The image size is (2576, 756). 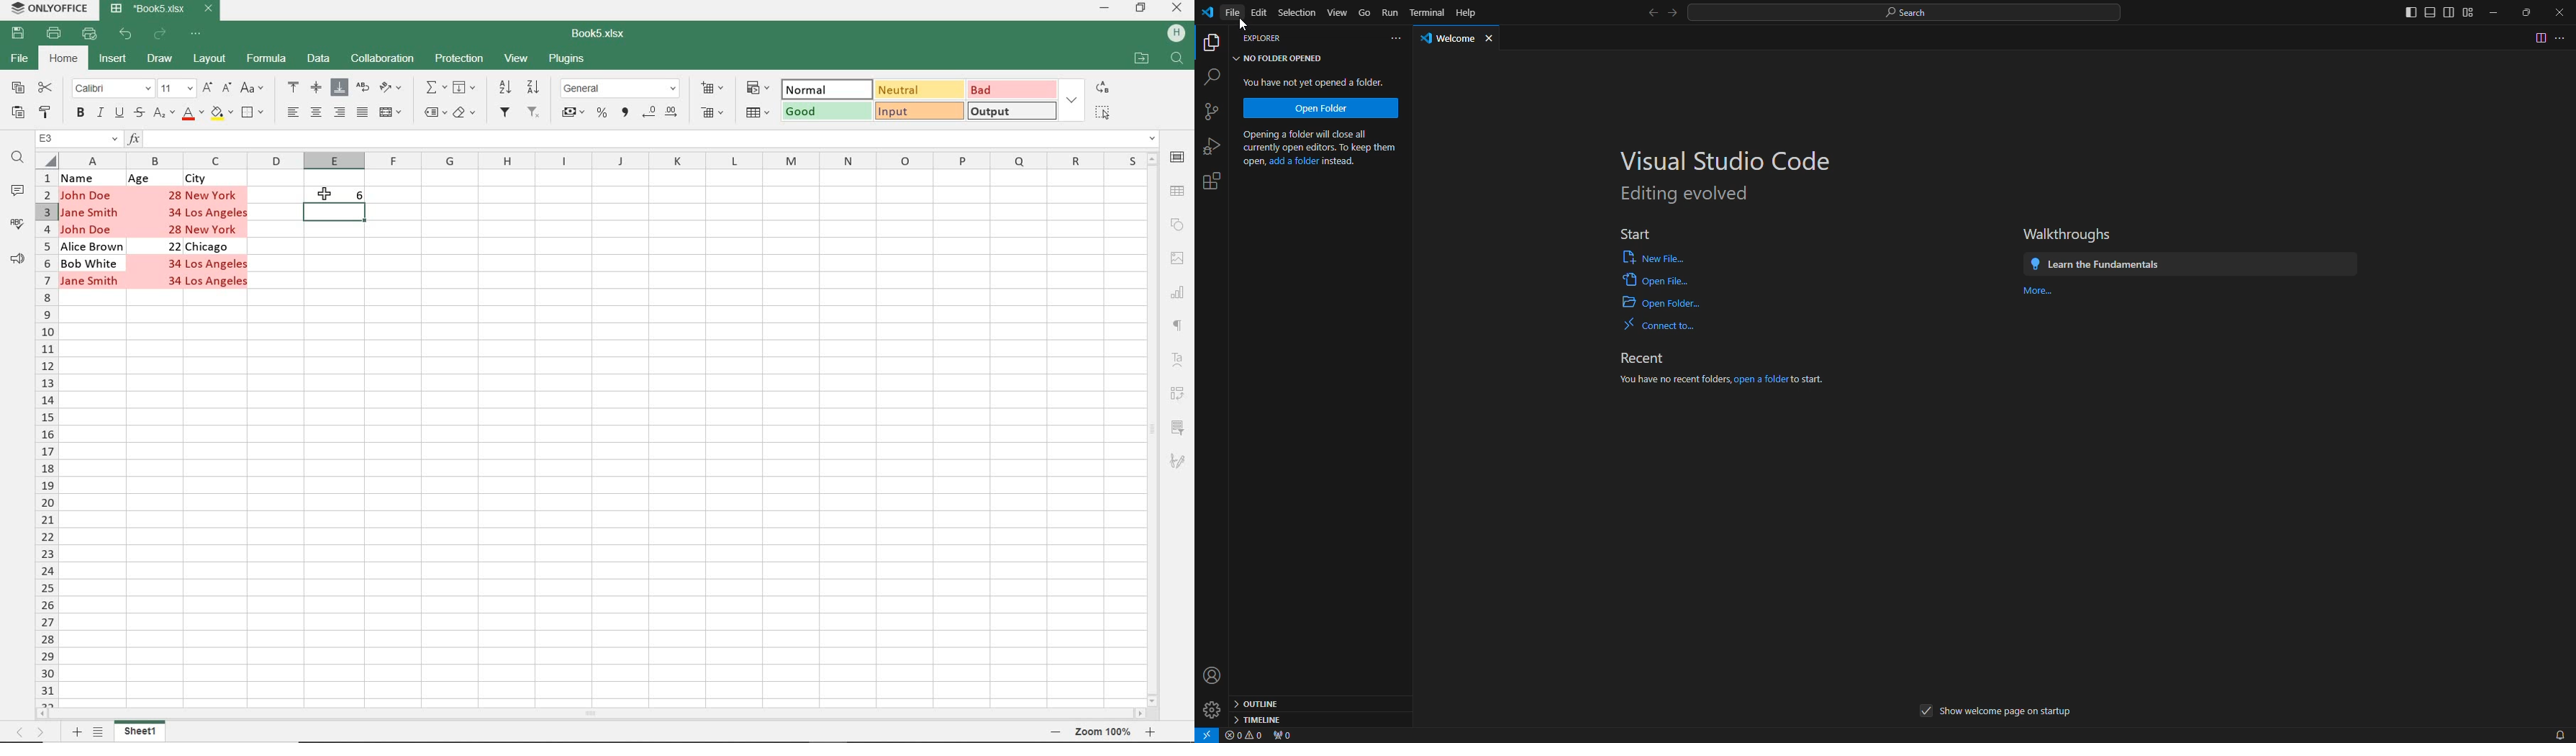 What do you see at coordinates (1143, 59) in the screenshot?
I see `OPEN FILE LOCATION` at bounding box center [1143, 59].